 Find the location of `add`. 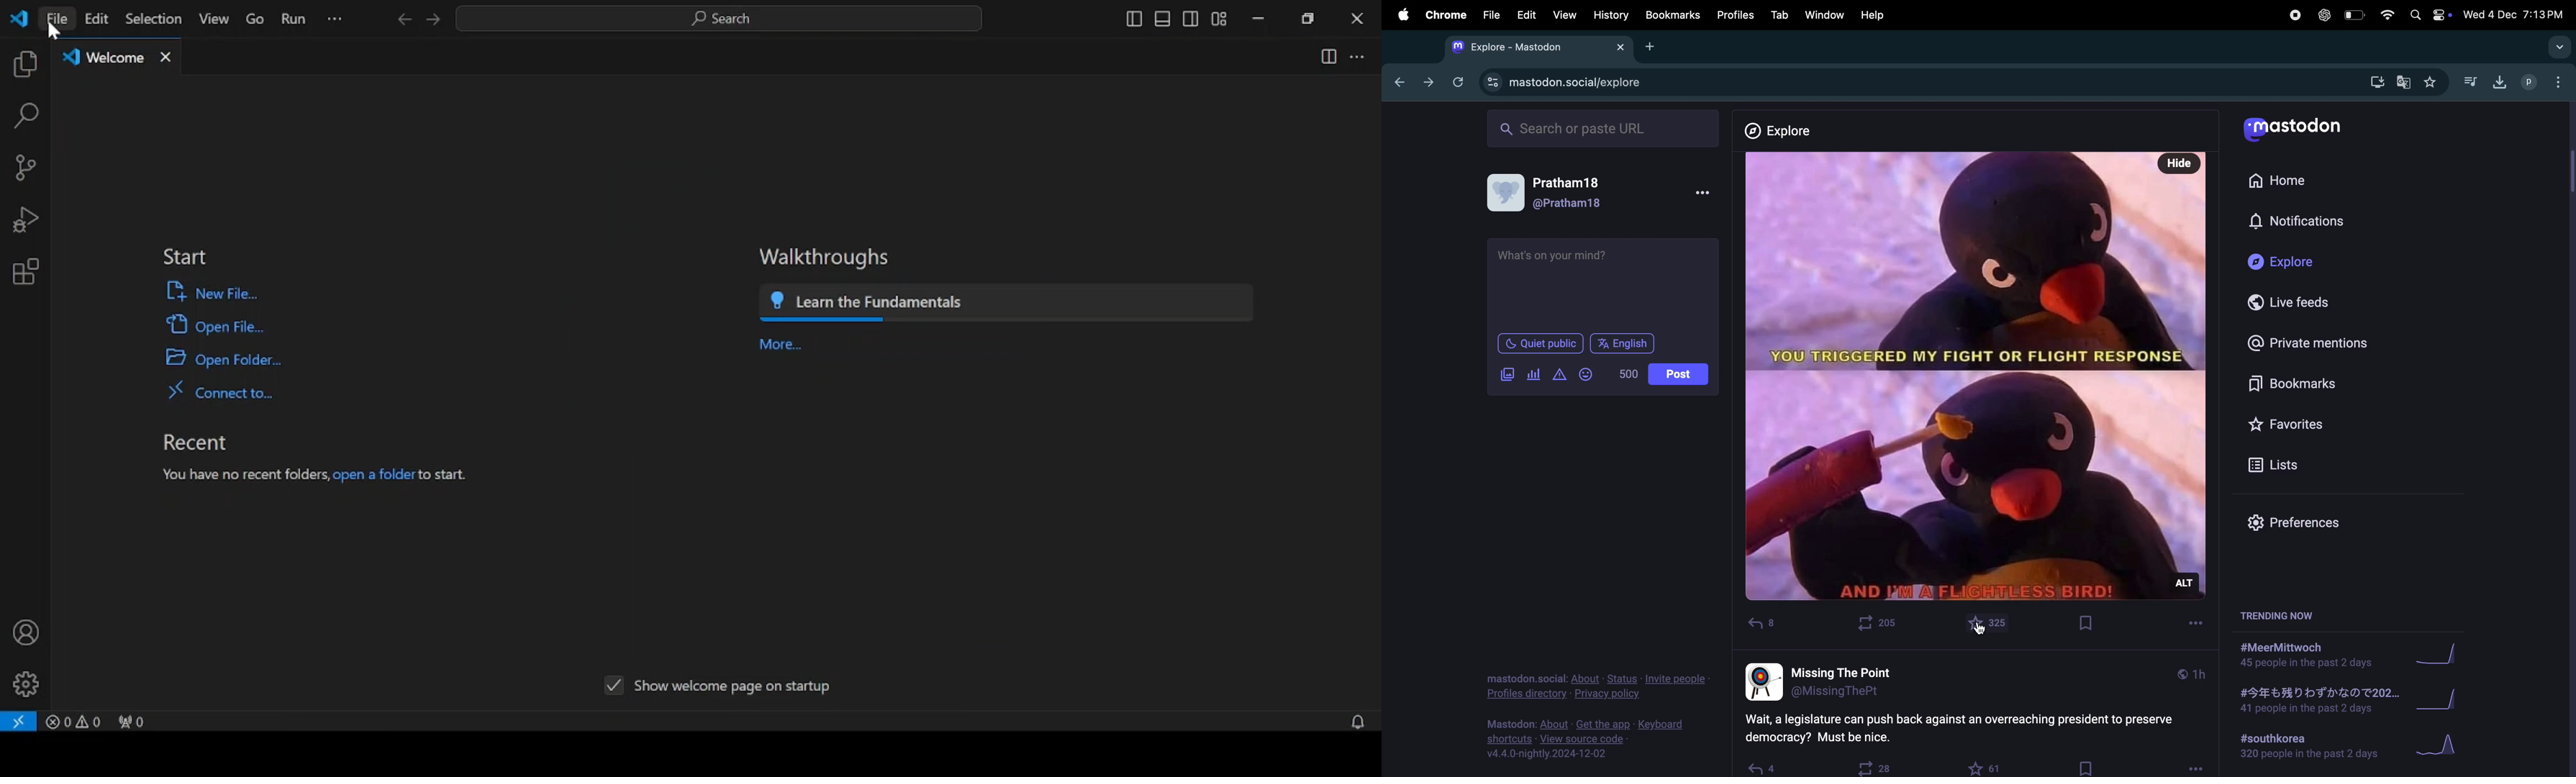

add is located at coordinates (1650, 47).